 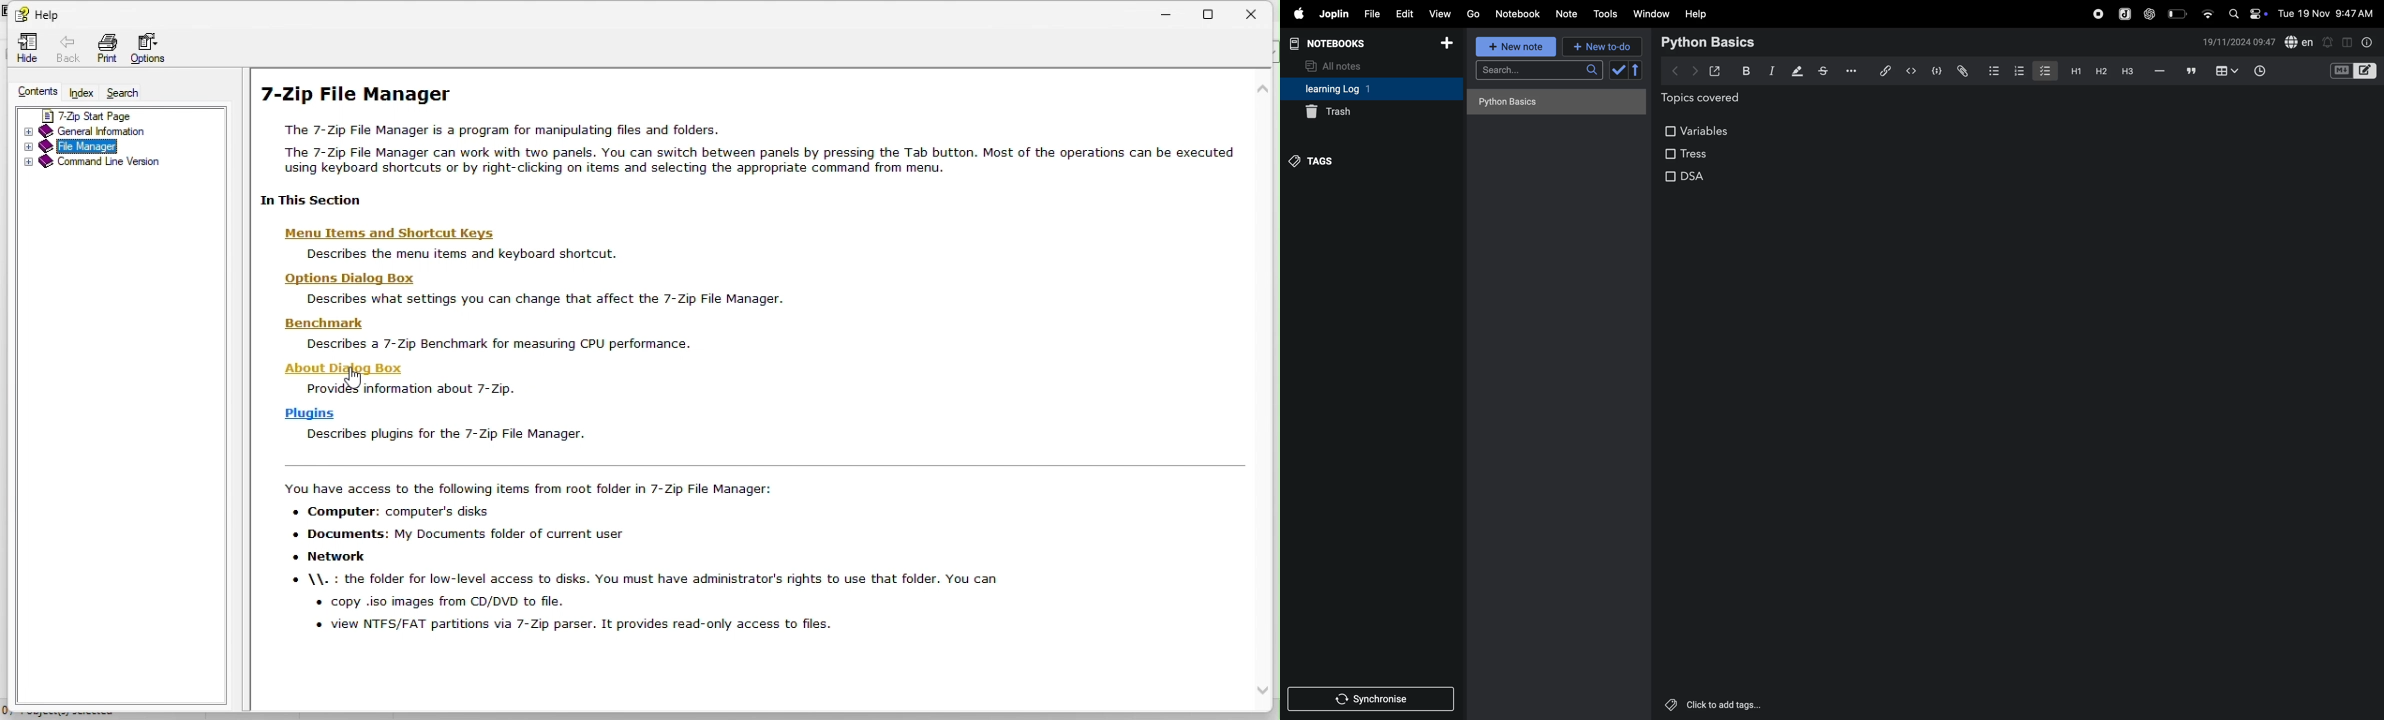 What do you see at coordinates (1715, 71) in the screenshot?
I see `open` at bounding box center [1715, 71].